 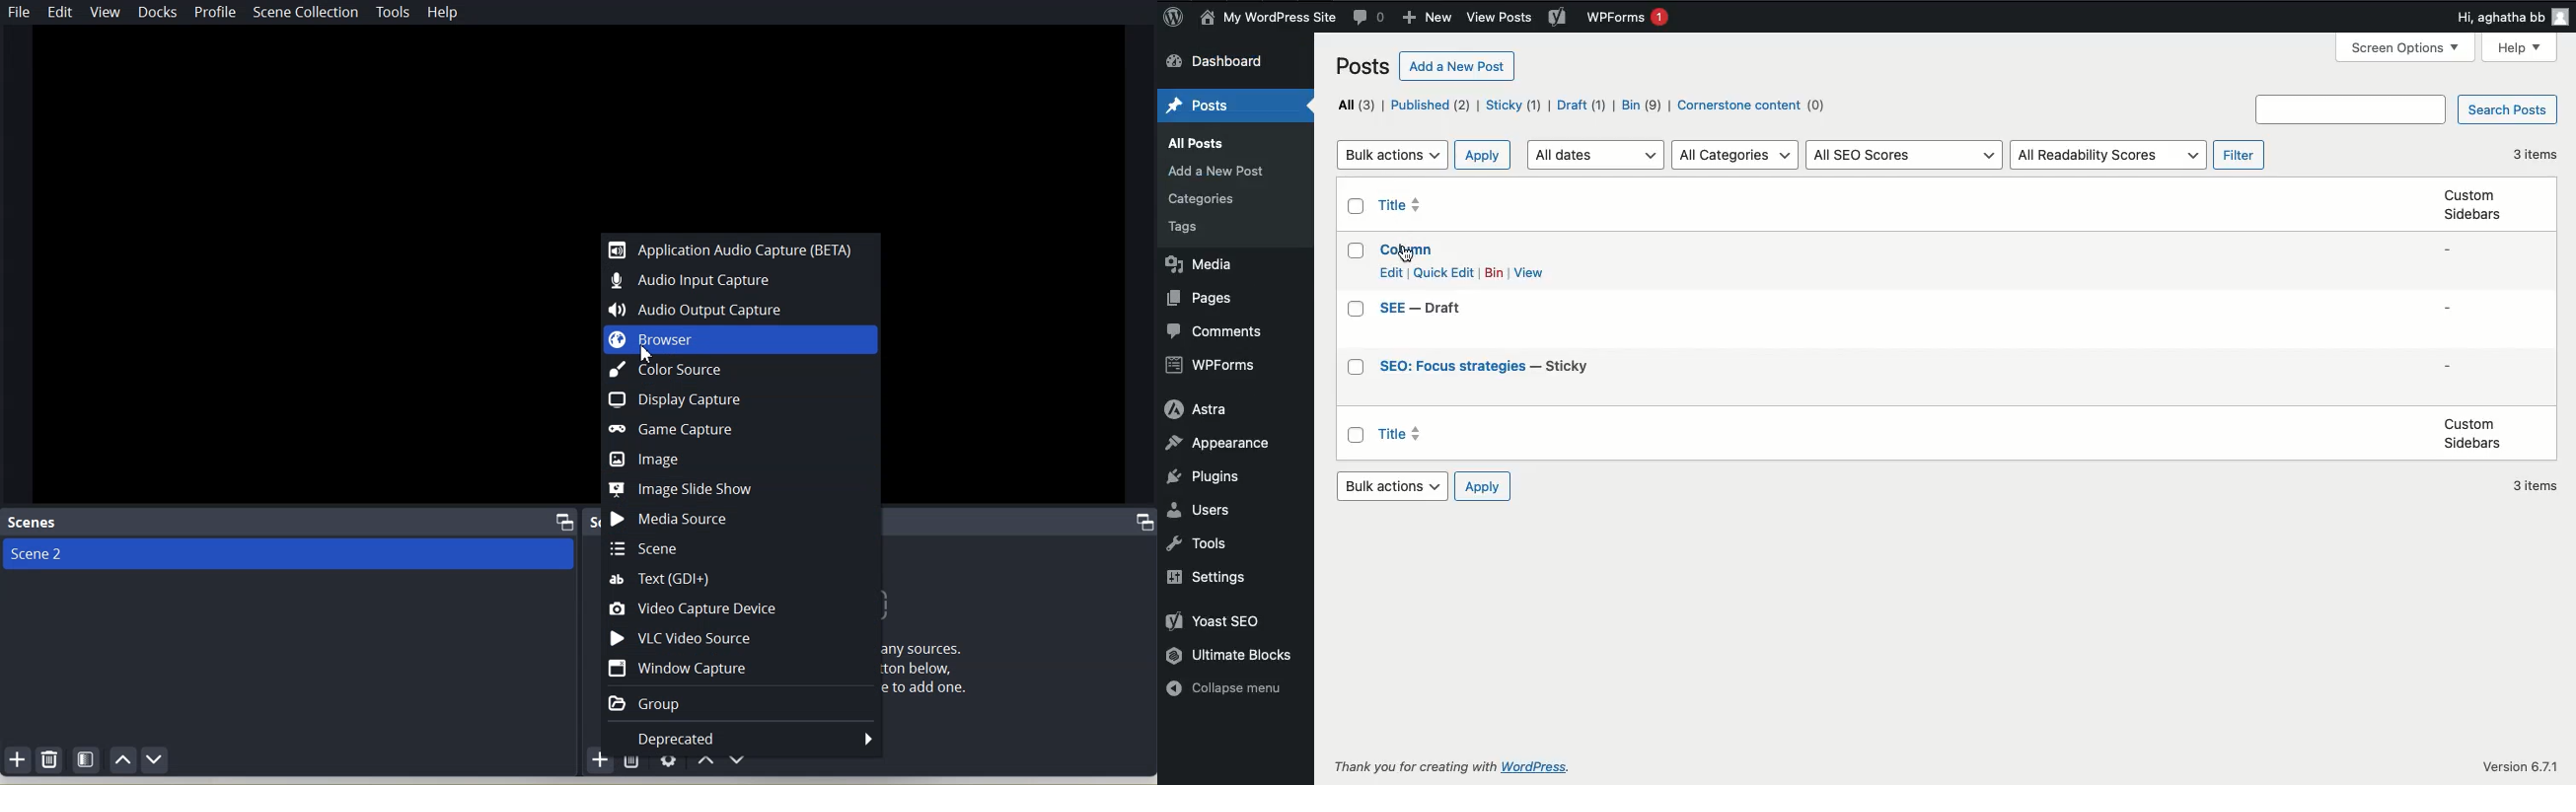 I want to click on Name, so click(x=1268, y=19).